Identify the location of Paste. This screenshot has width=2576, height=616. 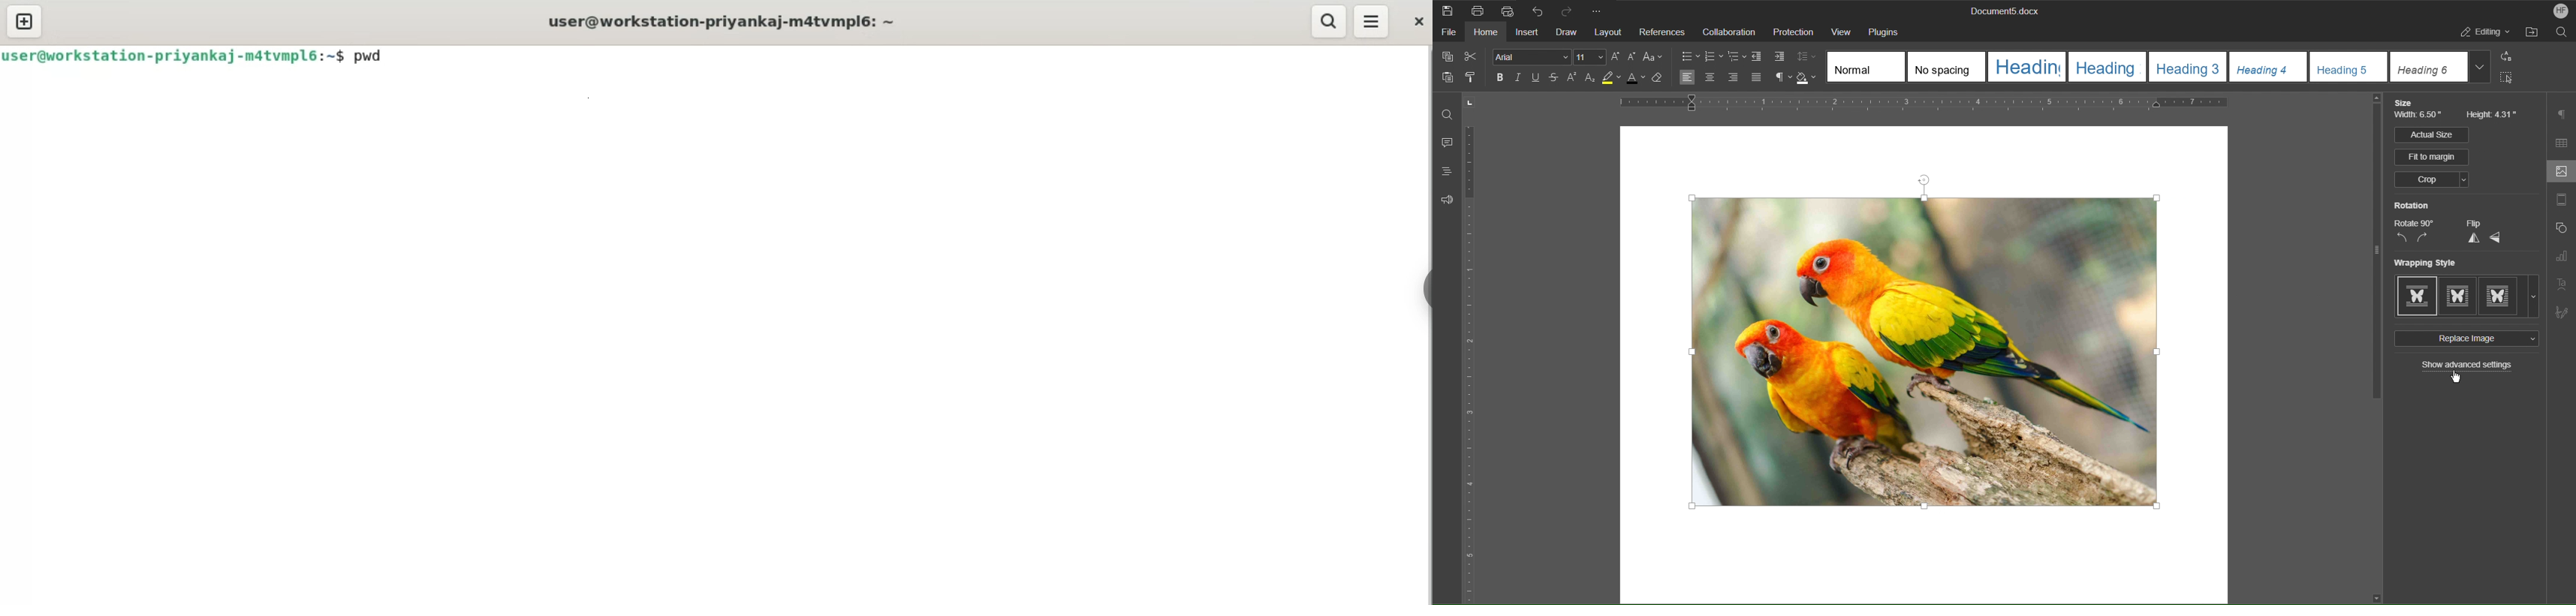
(1446, 80).